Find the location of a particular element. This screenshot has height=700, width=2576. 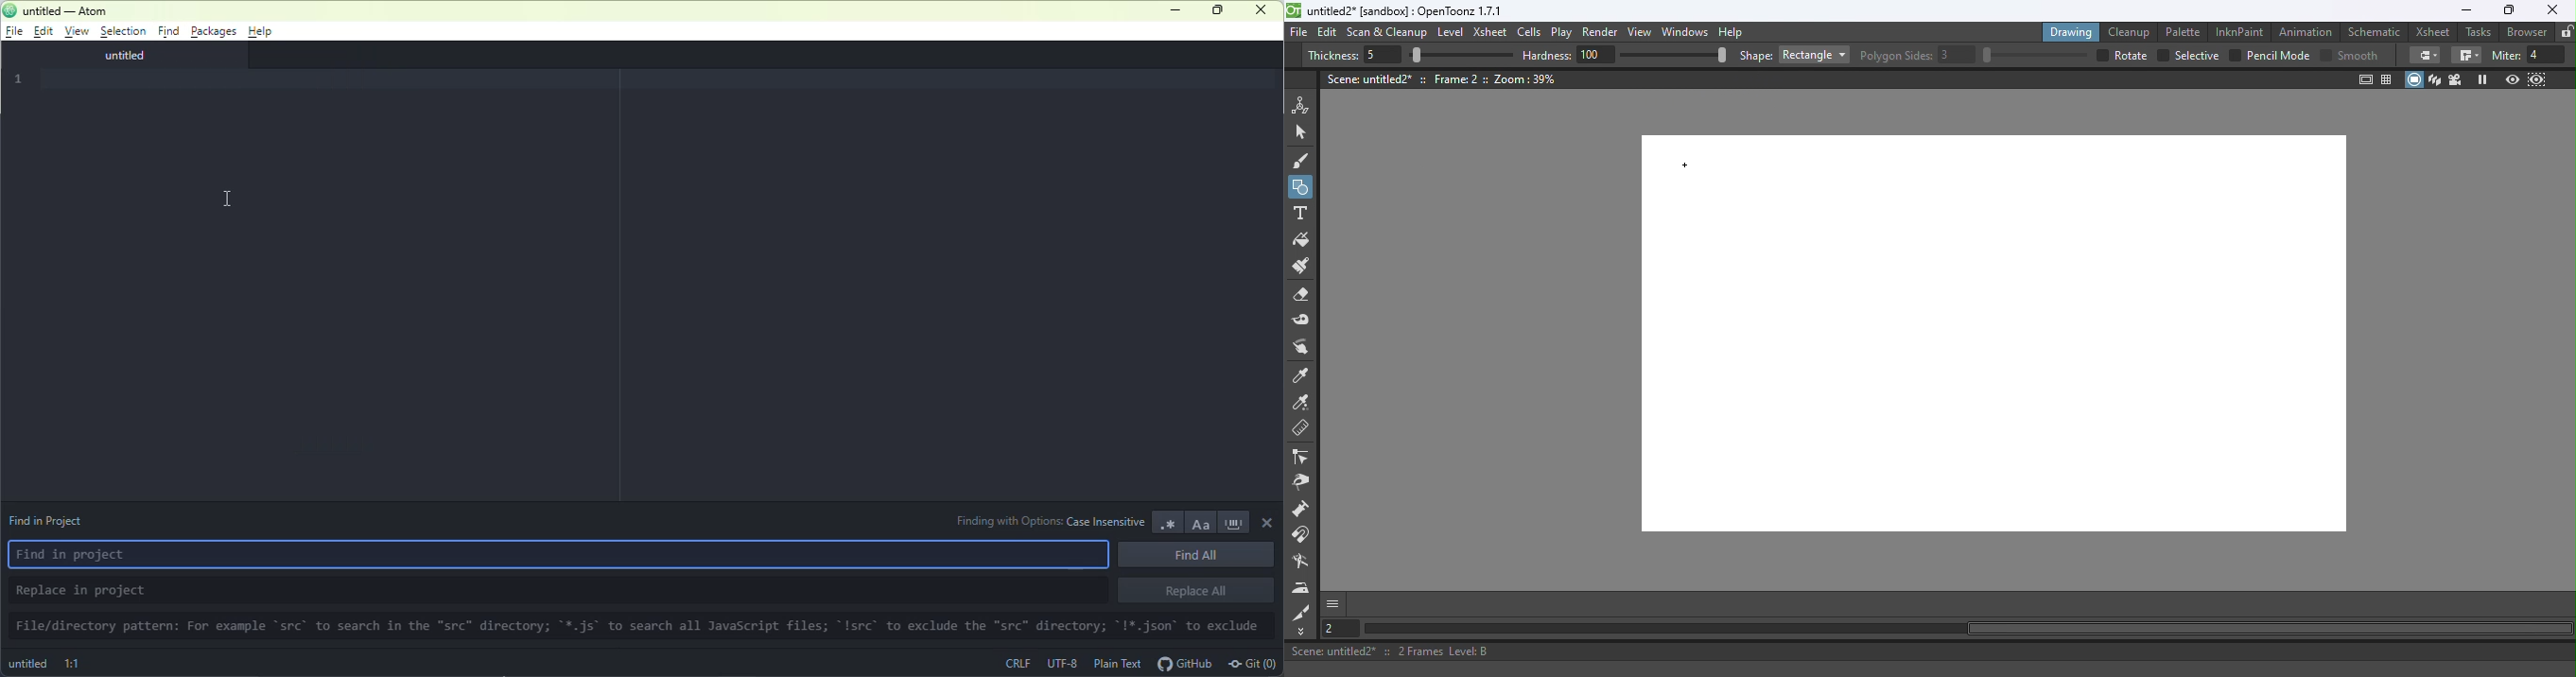

slider is located at coordinates (1461, 56).